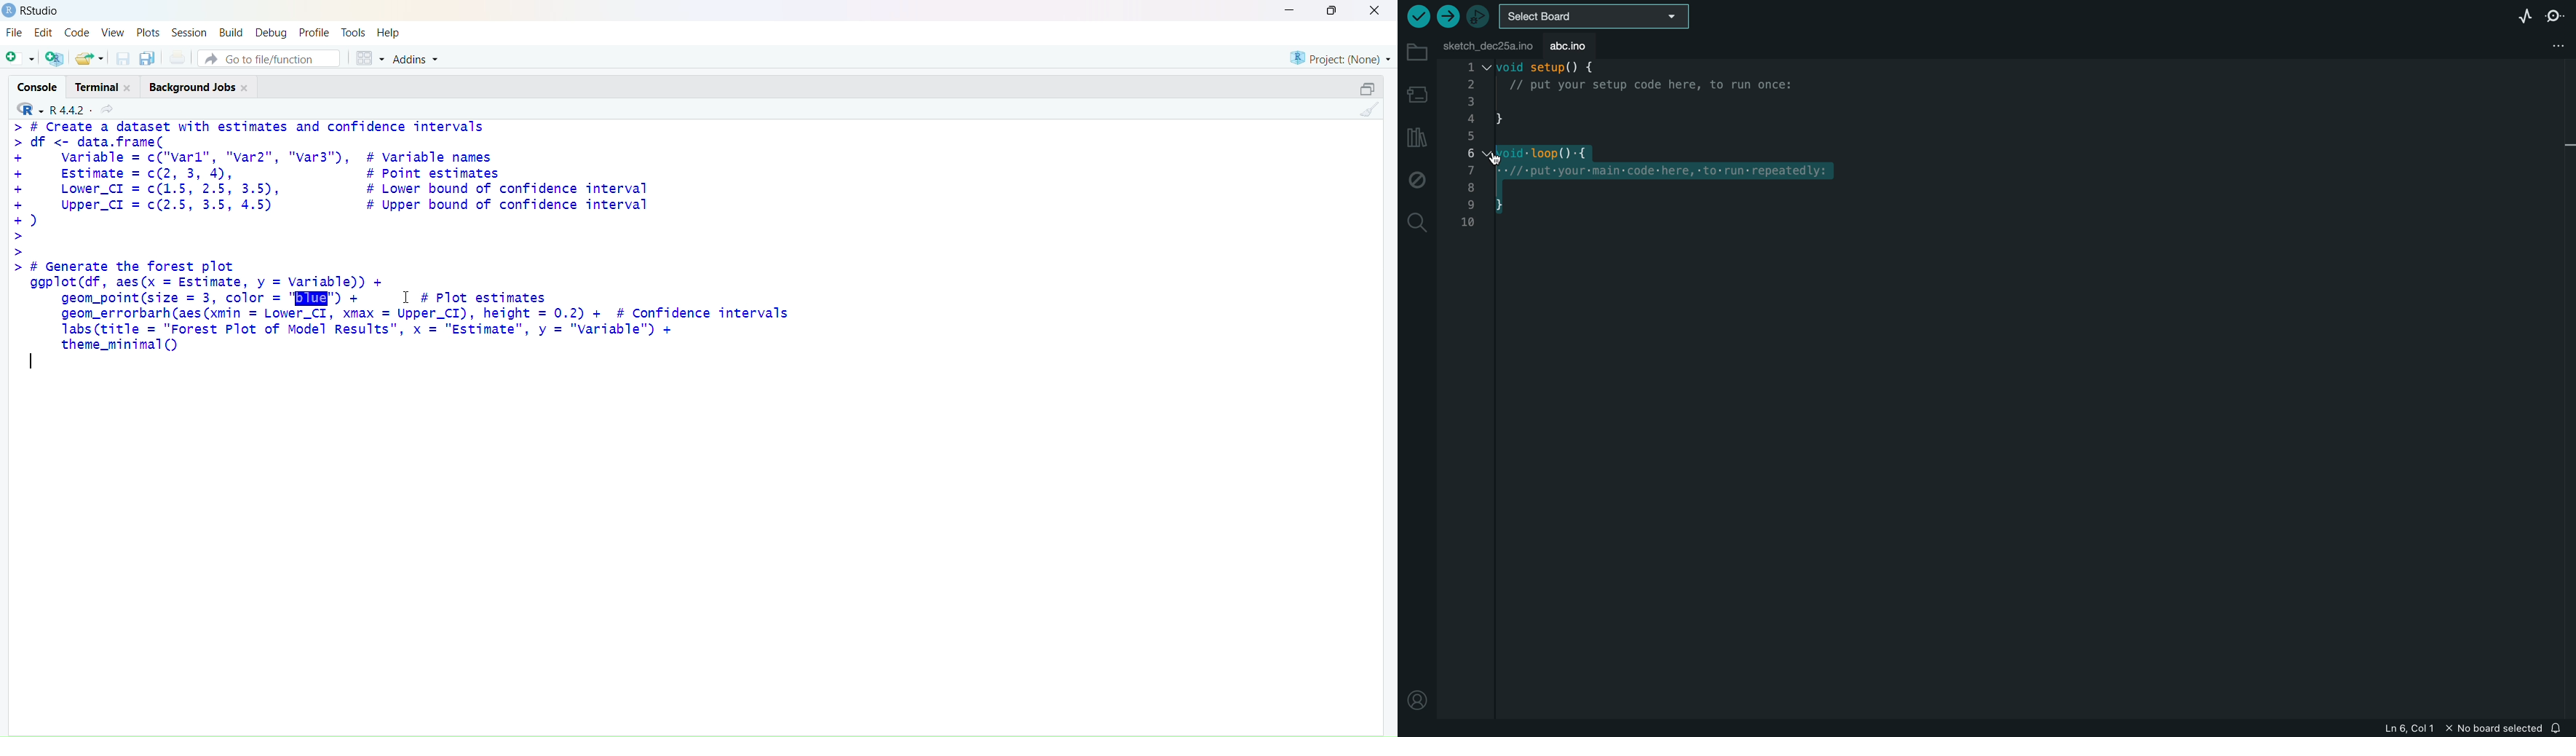 The height and width of the screenshot is (756, 2576). What do you see at coordinates (369, 59) in the screenshot?
I see `workspace panes` at bounding box center [369, 59].